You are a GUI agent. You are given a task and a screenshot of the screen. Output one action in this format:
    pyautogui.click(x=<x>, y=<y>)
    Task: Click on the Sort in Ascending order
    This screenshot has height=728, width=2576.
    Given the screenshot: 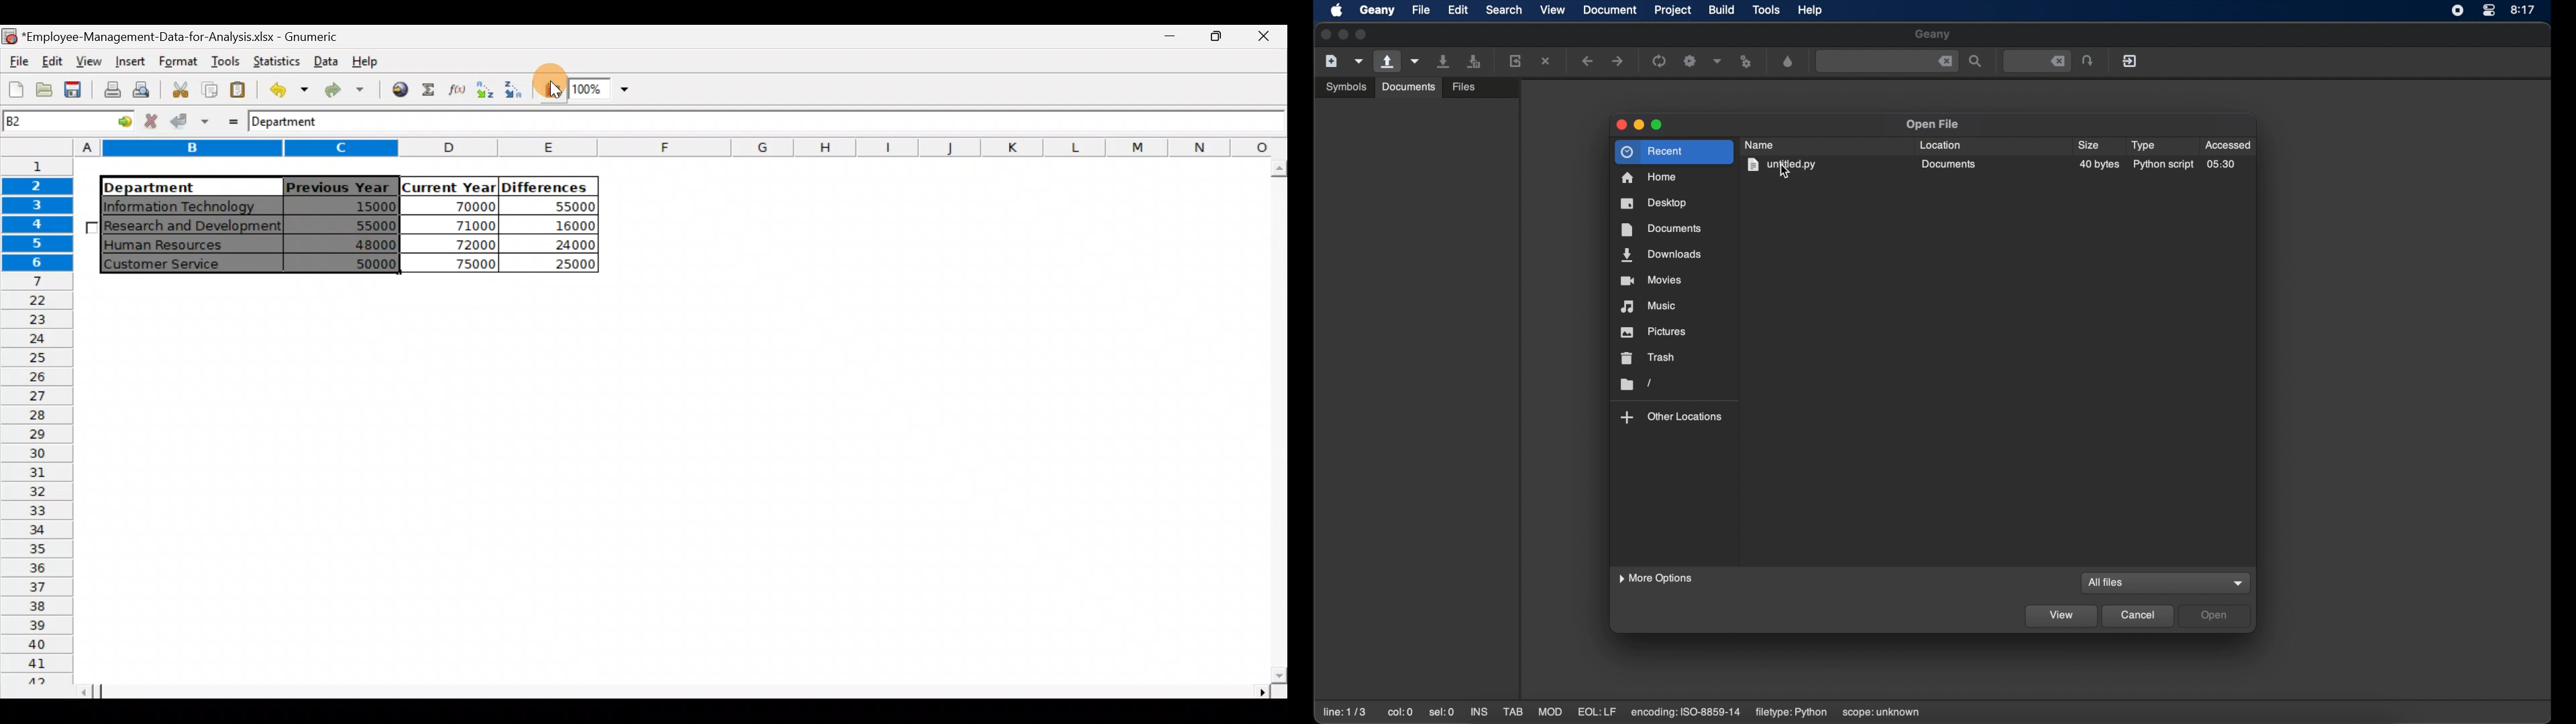 What is the action you would take?
    pyautogui.click(x=484, y=89)
    